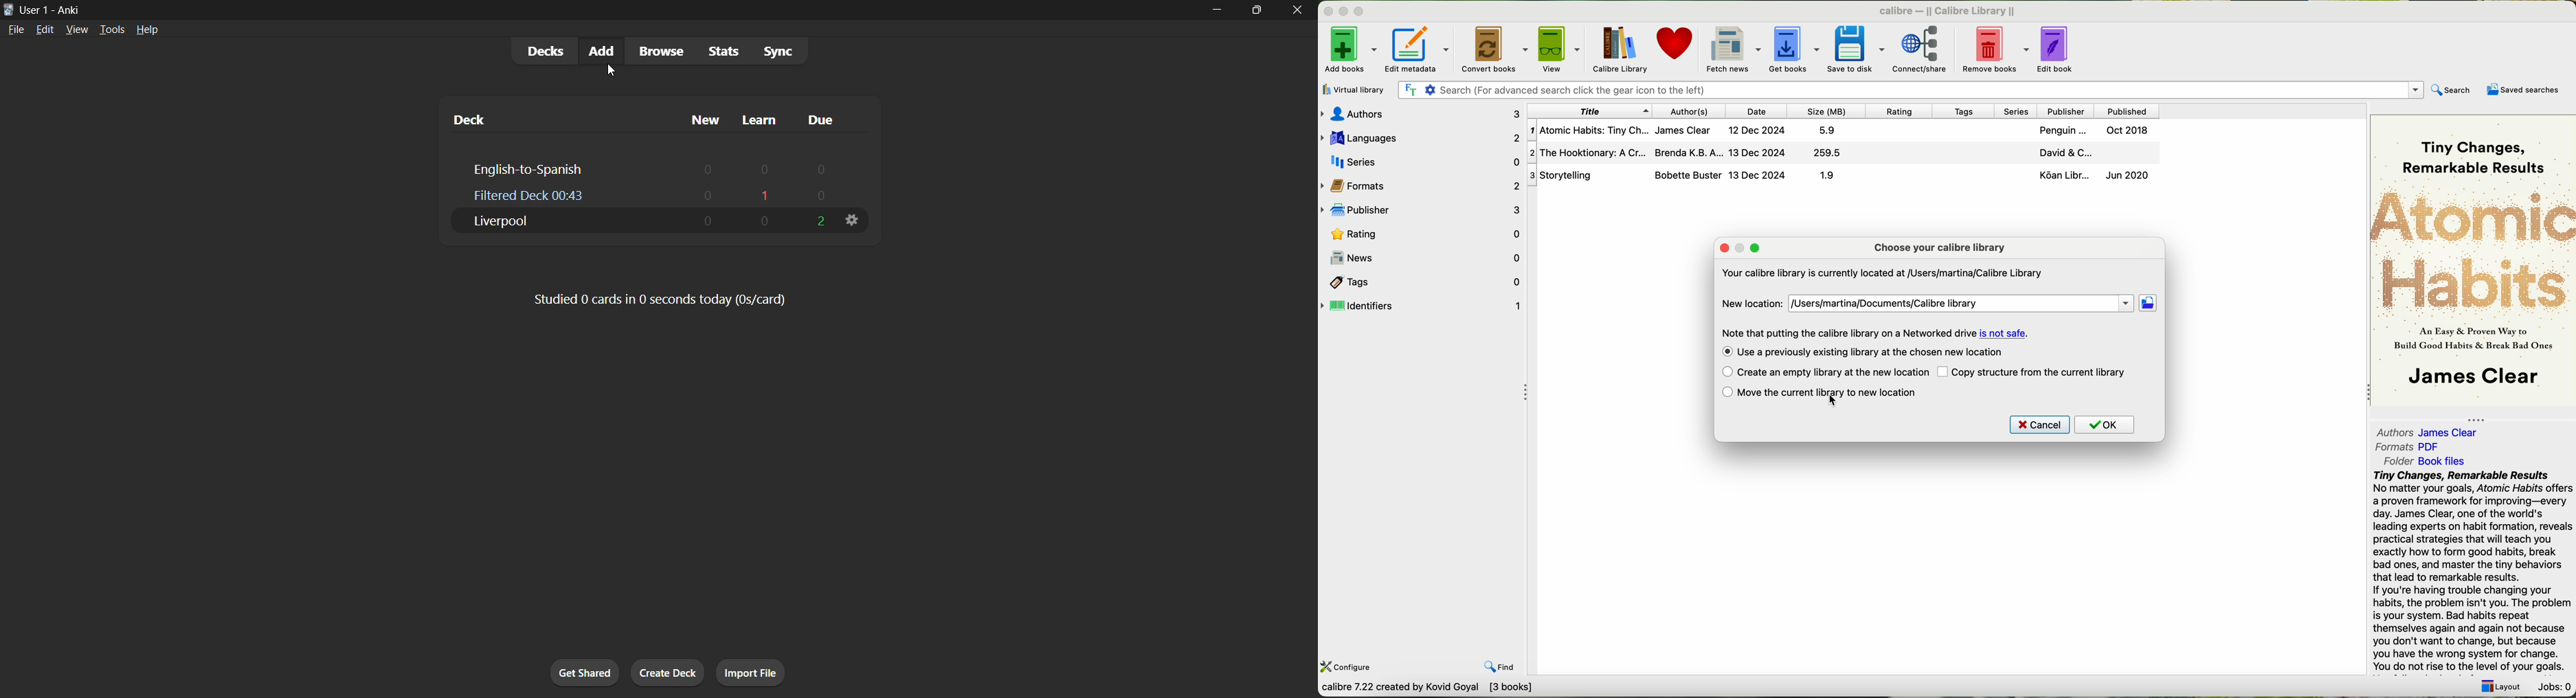 The width and height of the screenshot is (2576, 700). Describe the element at coordinates (836, 119) in the screenshot. I see `due column` at that location.